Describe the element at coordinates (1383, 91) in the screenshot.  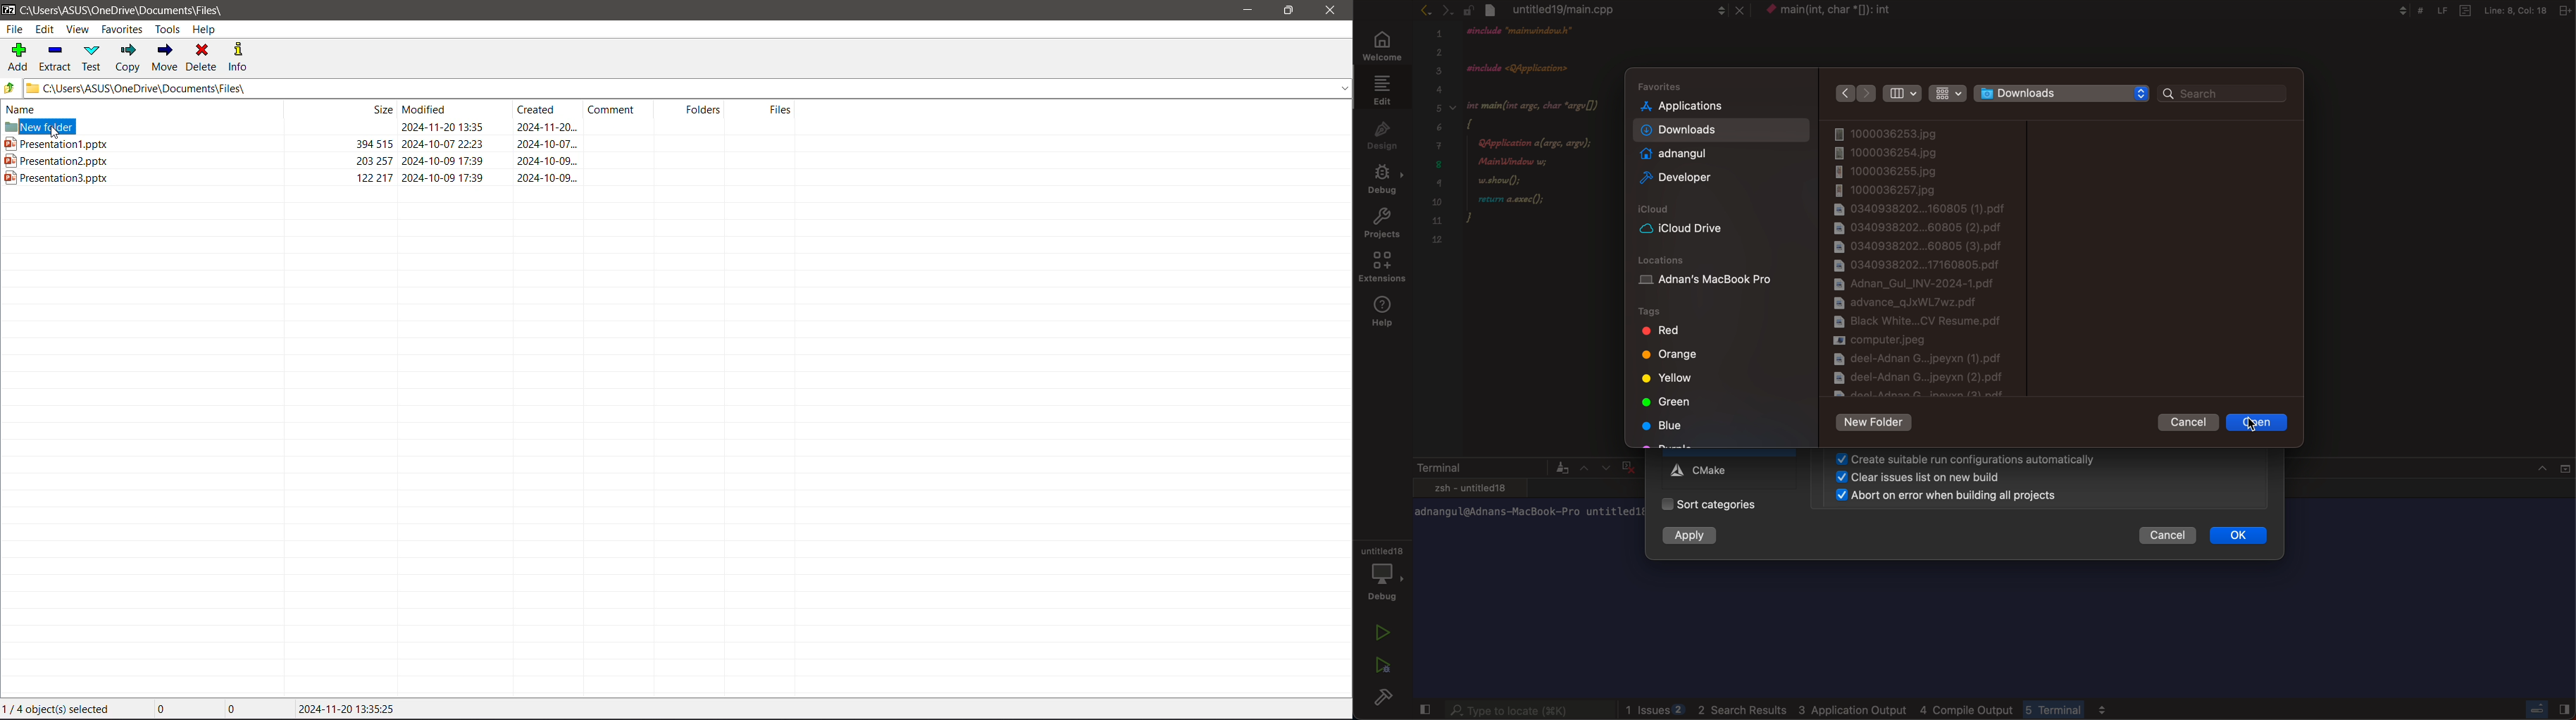
I see `edit` at that location.